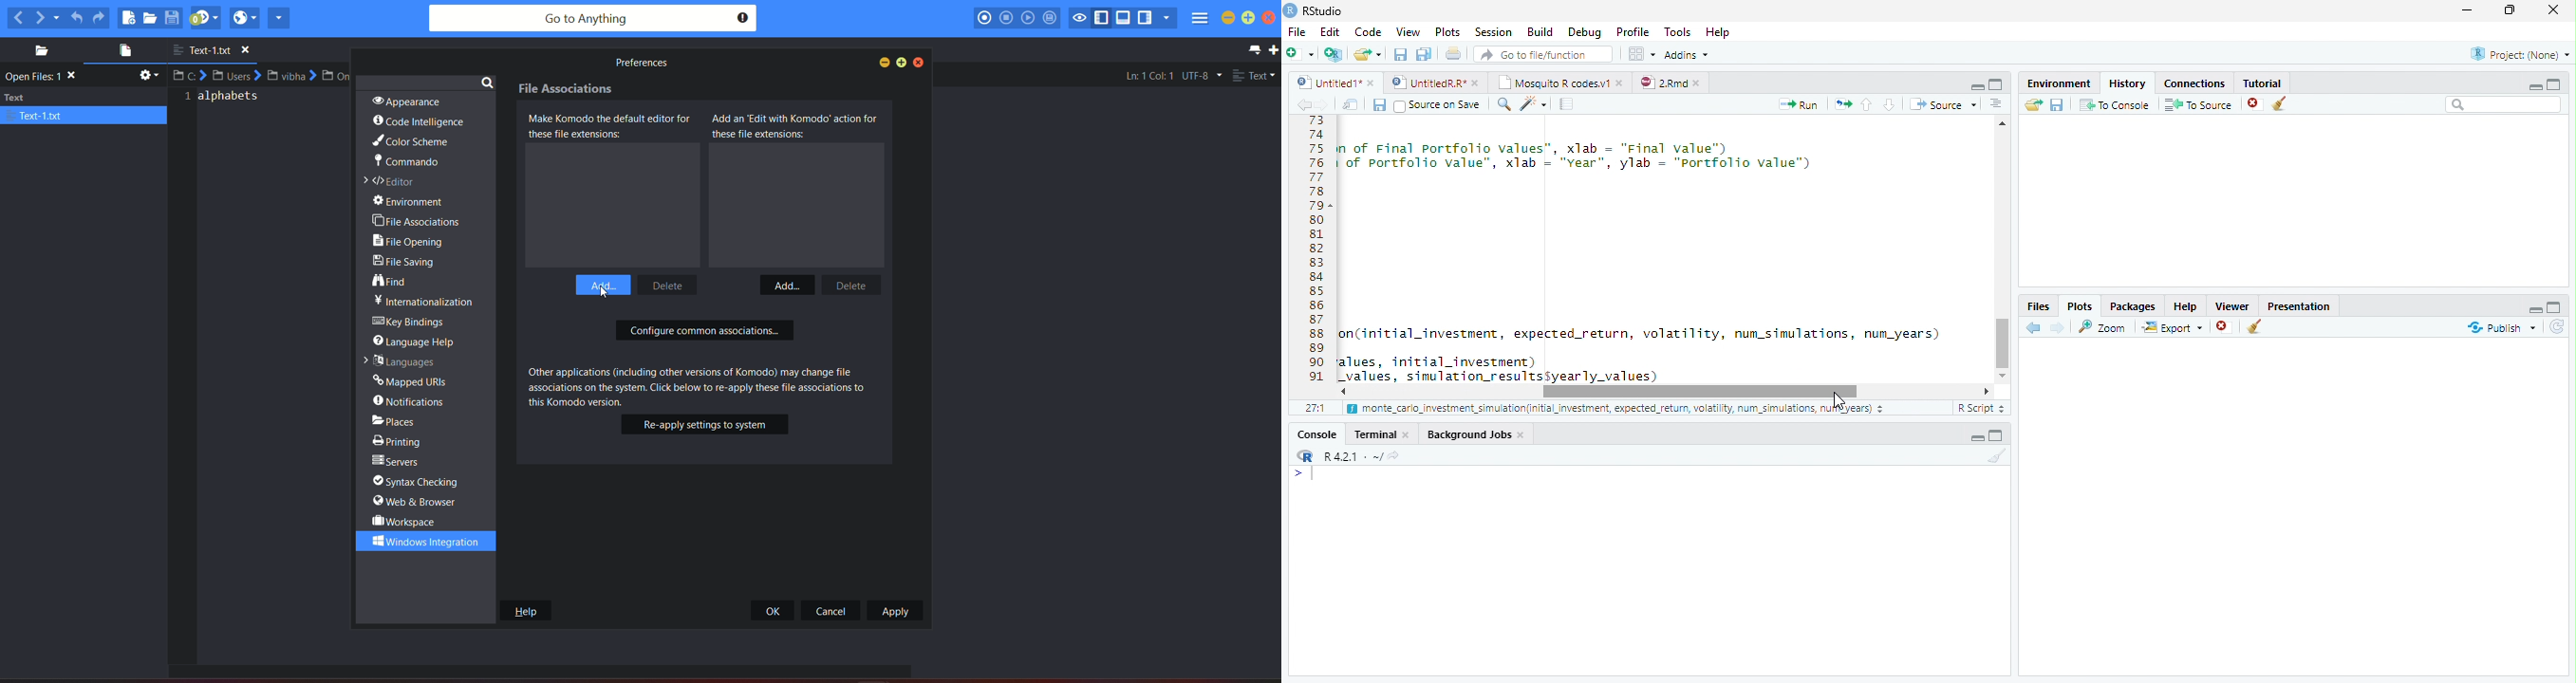 This screenshot has width=2576, height=700. What do you see at coordinates (1447, 32) in the screenshot?
I see `Plots` at bounding box center [1447, 32].